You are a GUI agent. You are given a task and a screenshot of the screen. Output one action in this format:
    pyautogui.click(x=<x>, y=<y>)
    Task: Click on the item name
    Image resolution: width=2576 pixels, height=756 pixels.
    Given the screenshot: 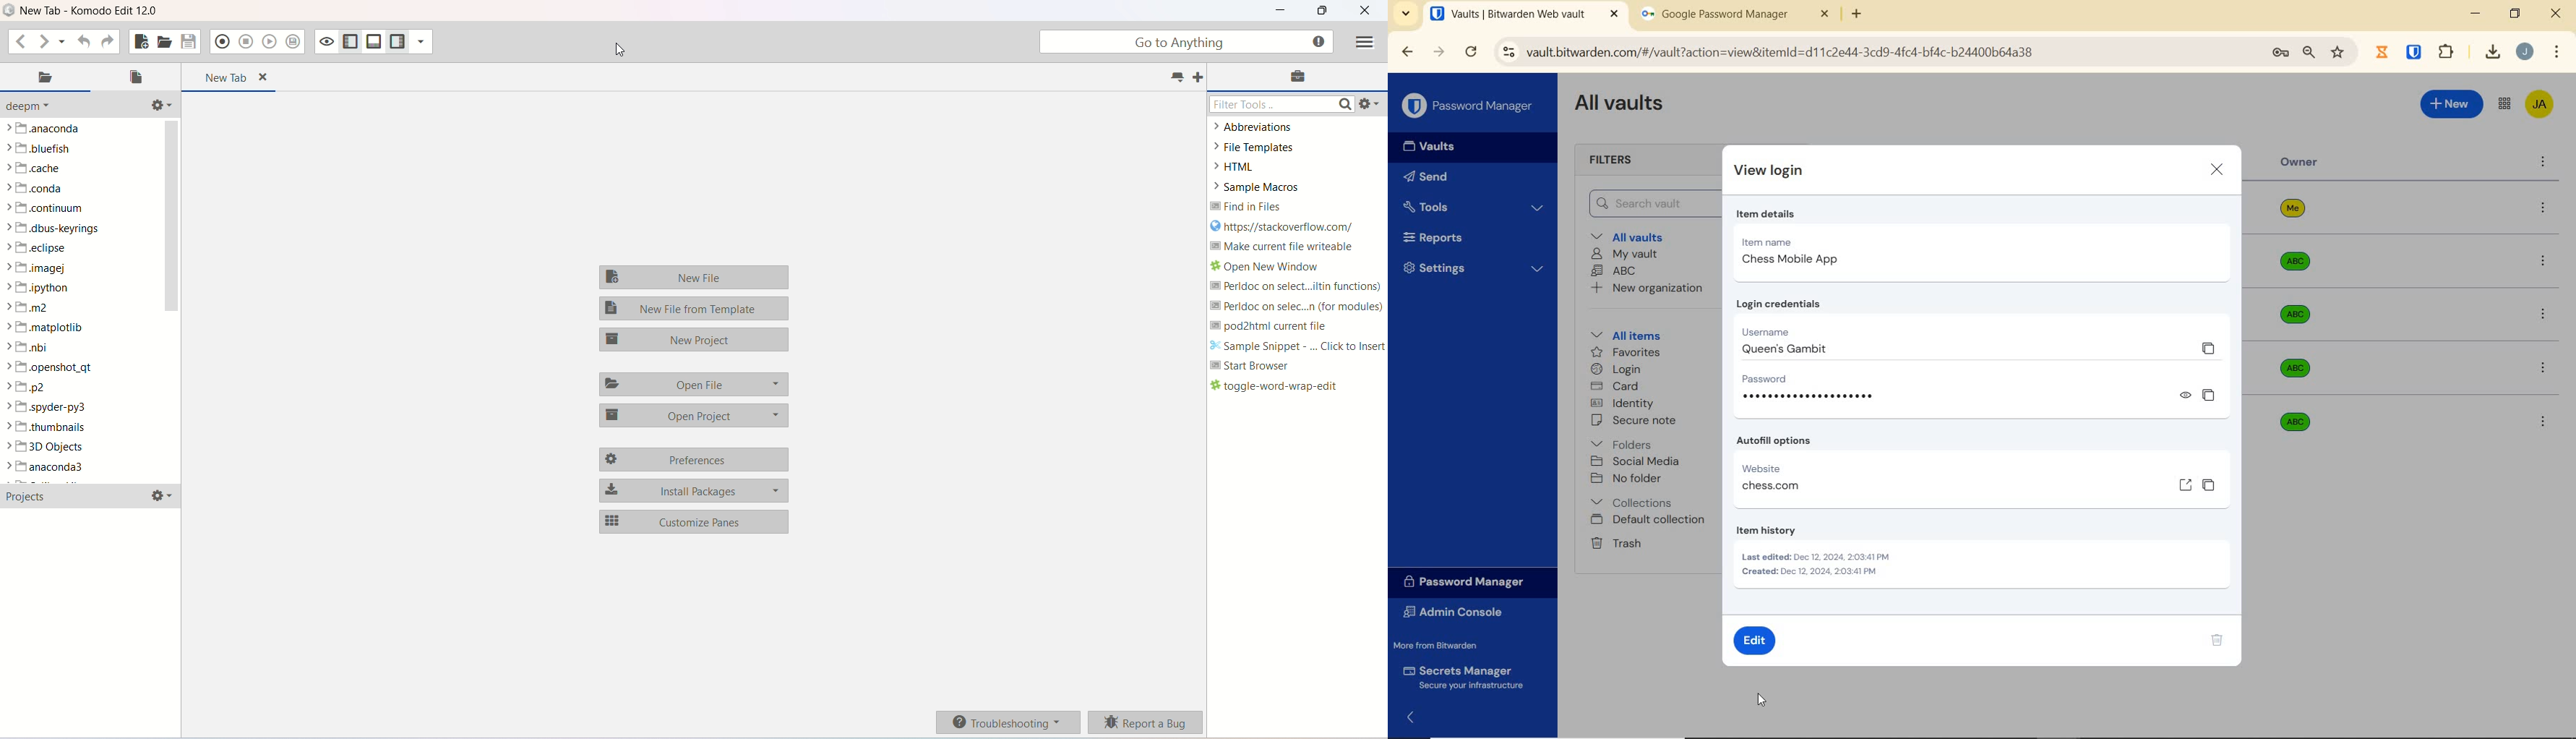 What is the action you would take?
    pyautogui.click(x=1794, y=239)
    